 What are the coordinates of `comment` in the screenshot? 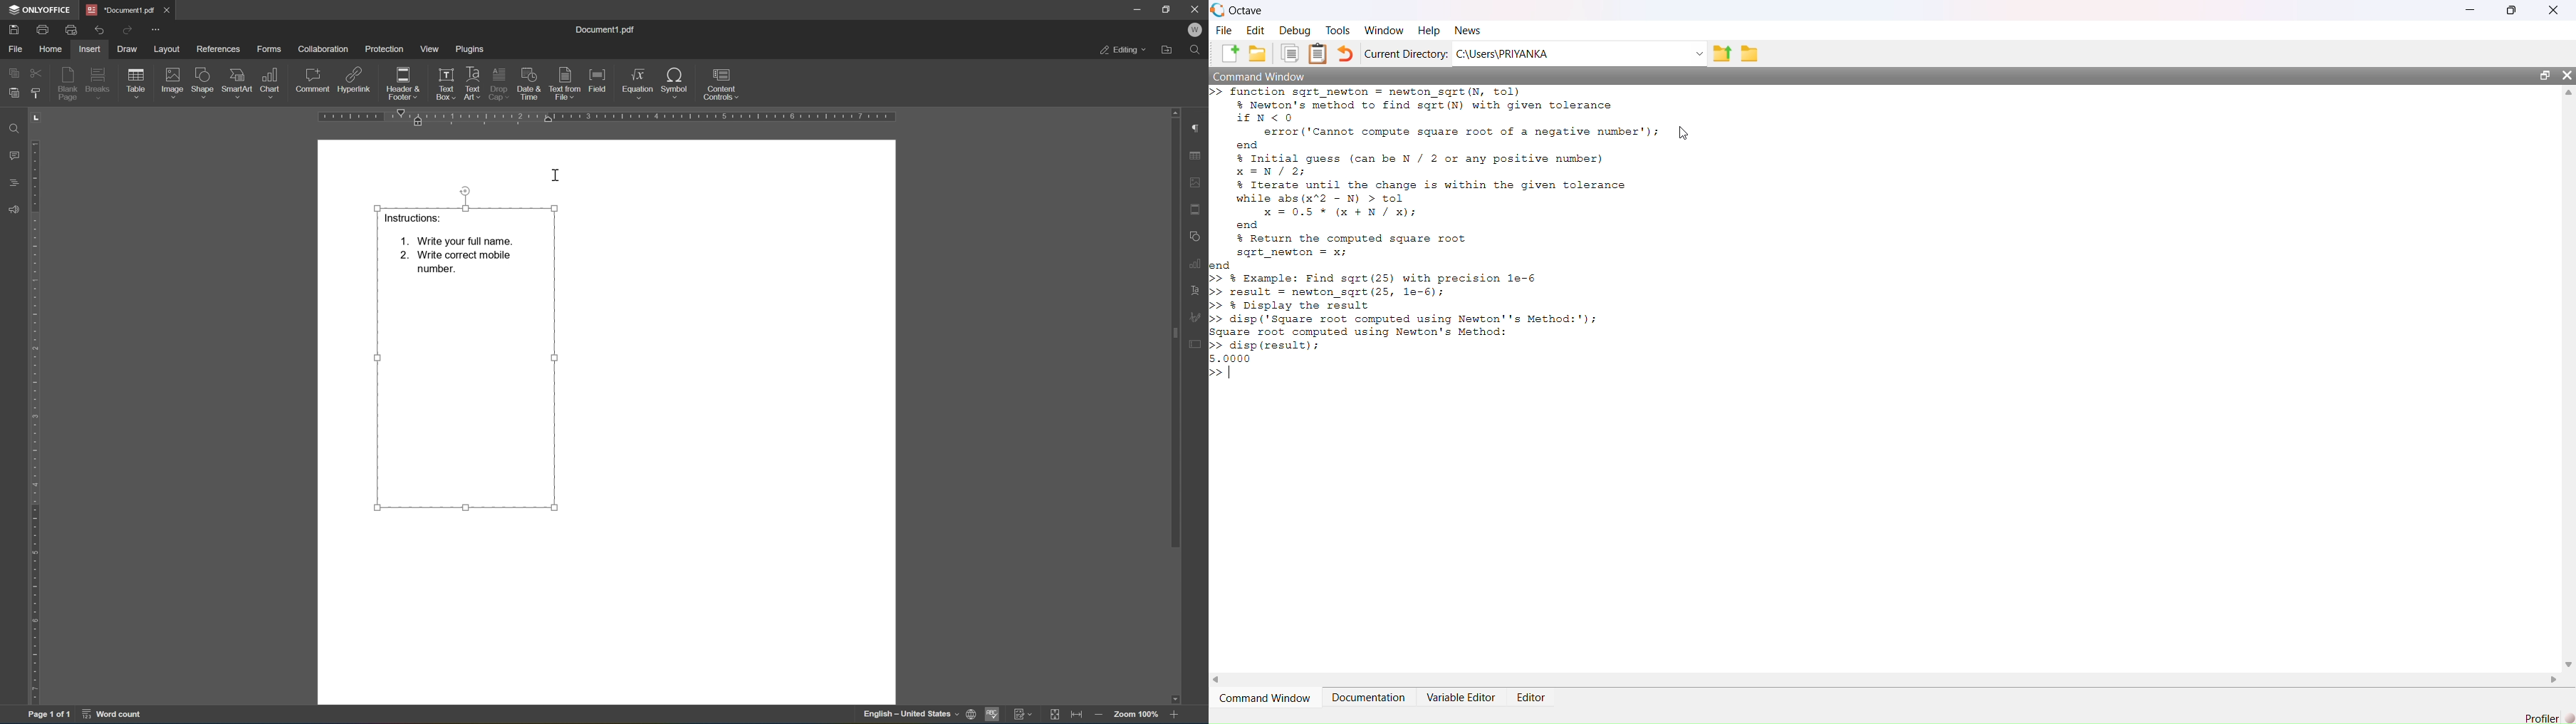 It's located at (312, 83).